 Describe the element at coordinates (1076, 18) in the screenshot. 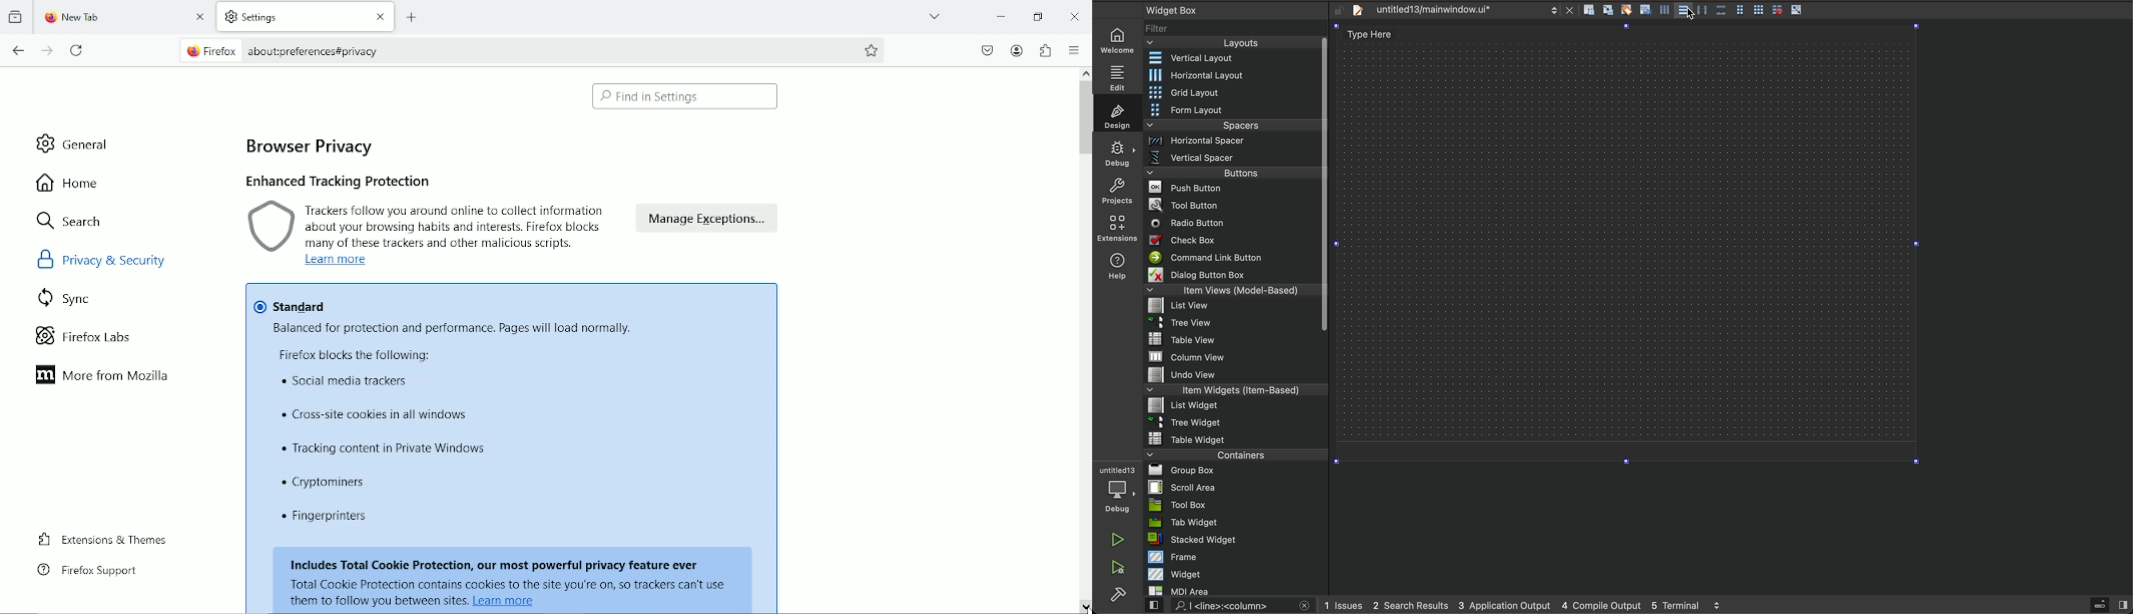

I see `Close` at that location.